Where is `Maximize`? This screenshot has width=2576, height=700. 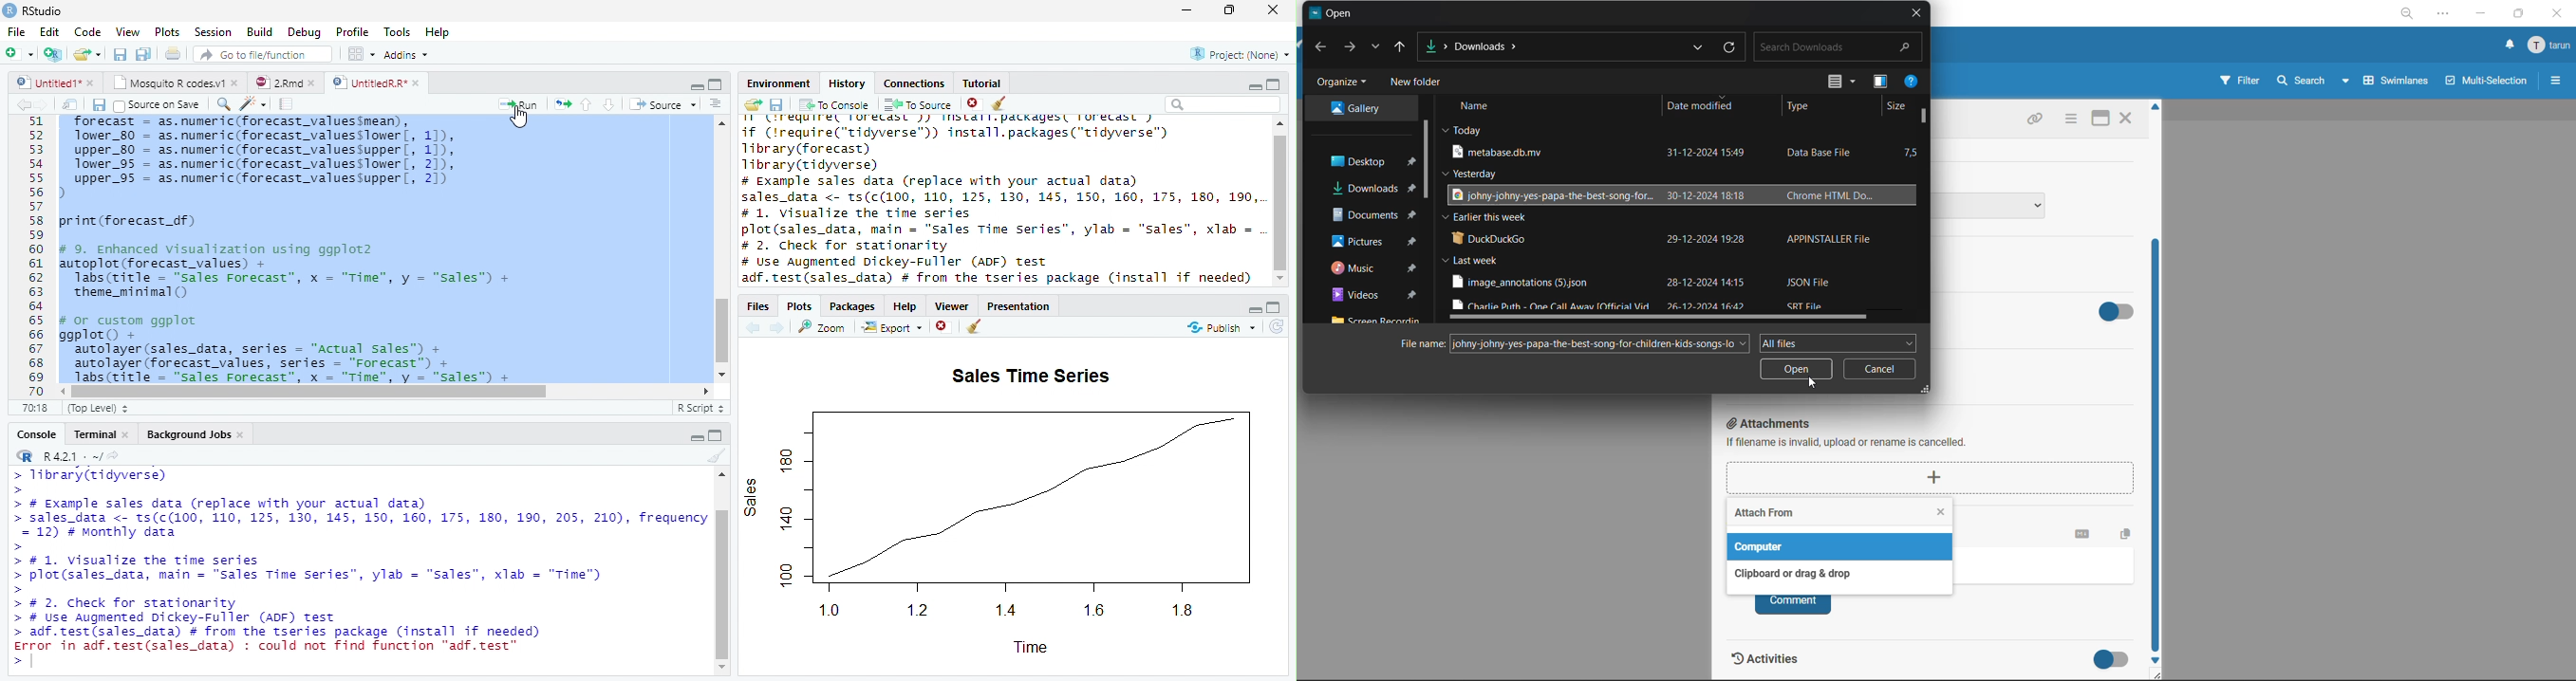 Maximize is located at coordinates (718, 436).